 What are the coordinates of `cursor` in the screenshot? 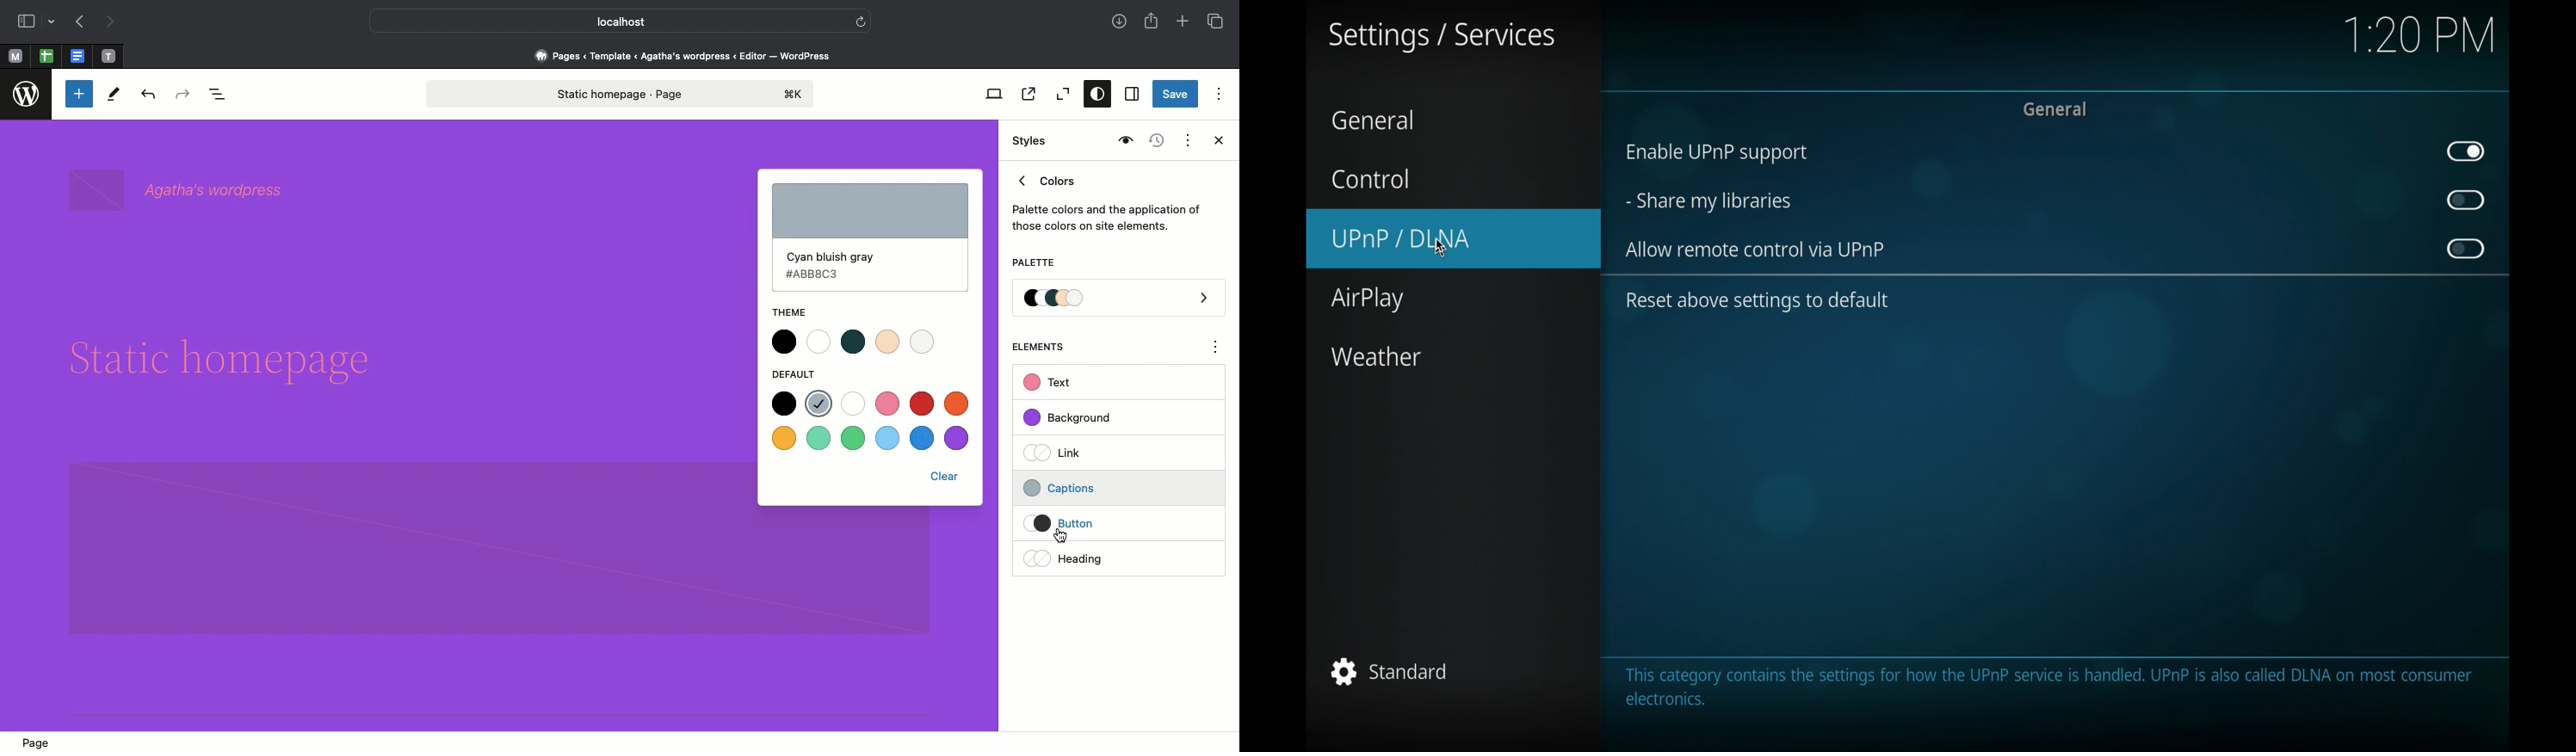 It's located at (1439, 247).